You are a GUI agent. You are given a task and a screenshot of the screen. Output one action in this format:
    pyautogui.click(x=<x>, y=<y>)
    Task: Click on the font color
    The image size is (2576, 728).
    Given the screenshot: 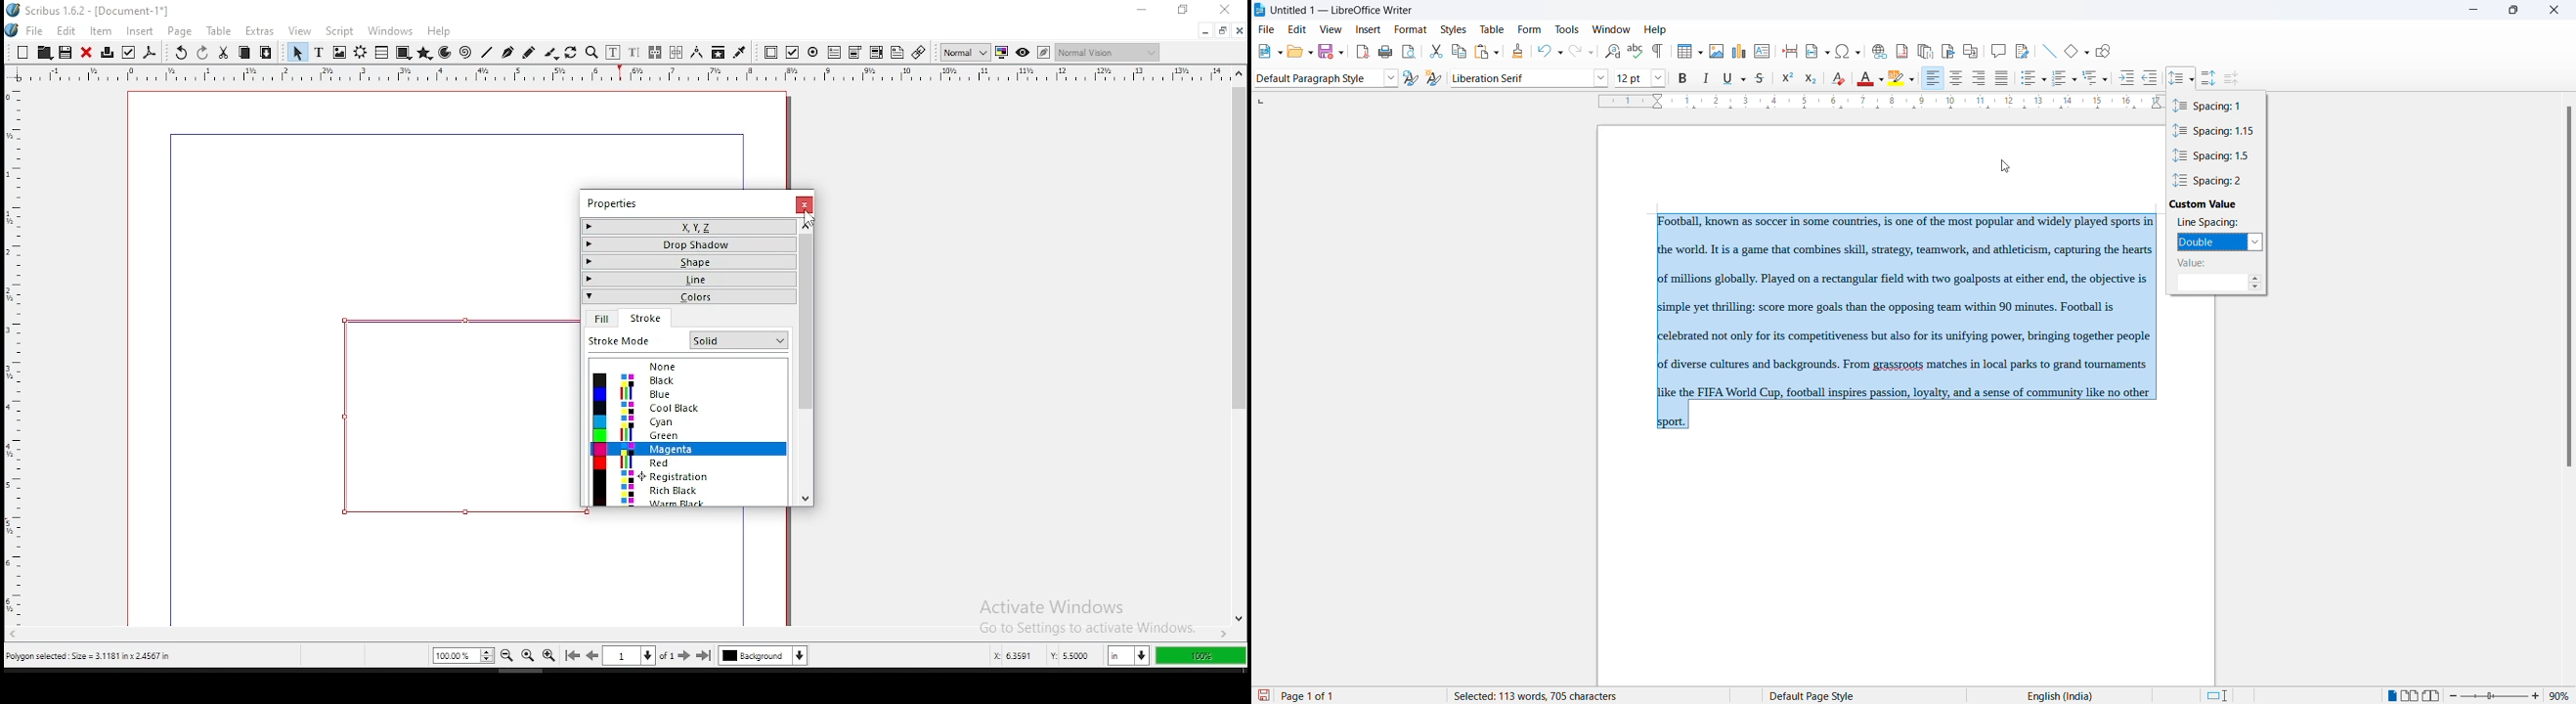 What is the action you would take?
    pyautogui.click(x=1866, y=78)
    